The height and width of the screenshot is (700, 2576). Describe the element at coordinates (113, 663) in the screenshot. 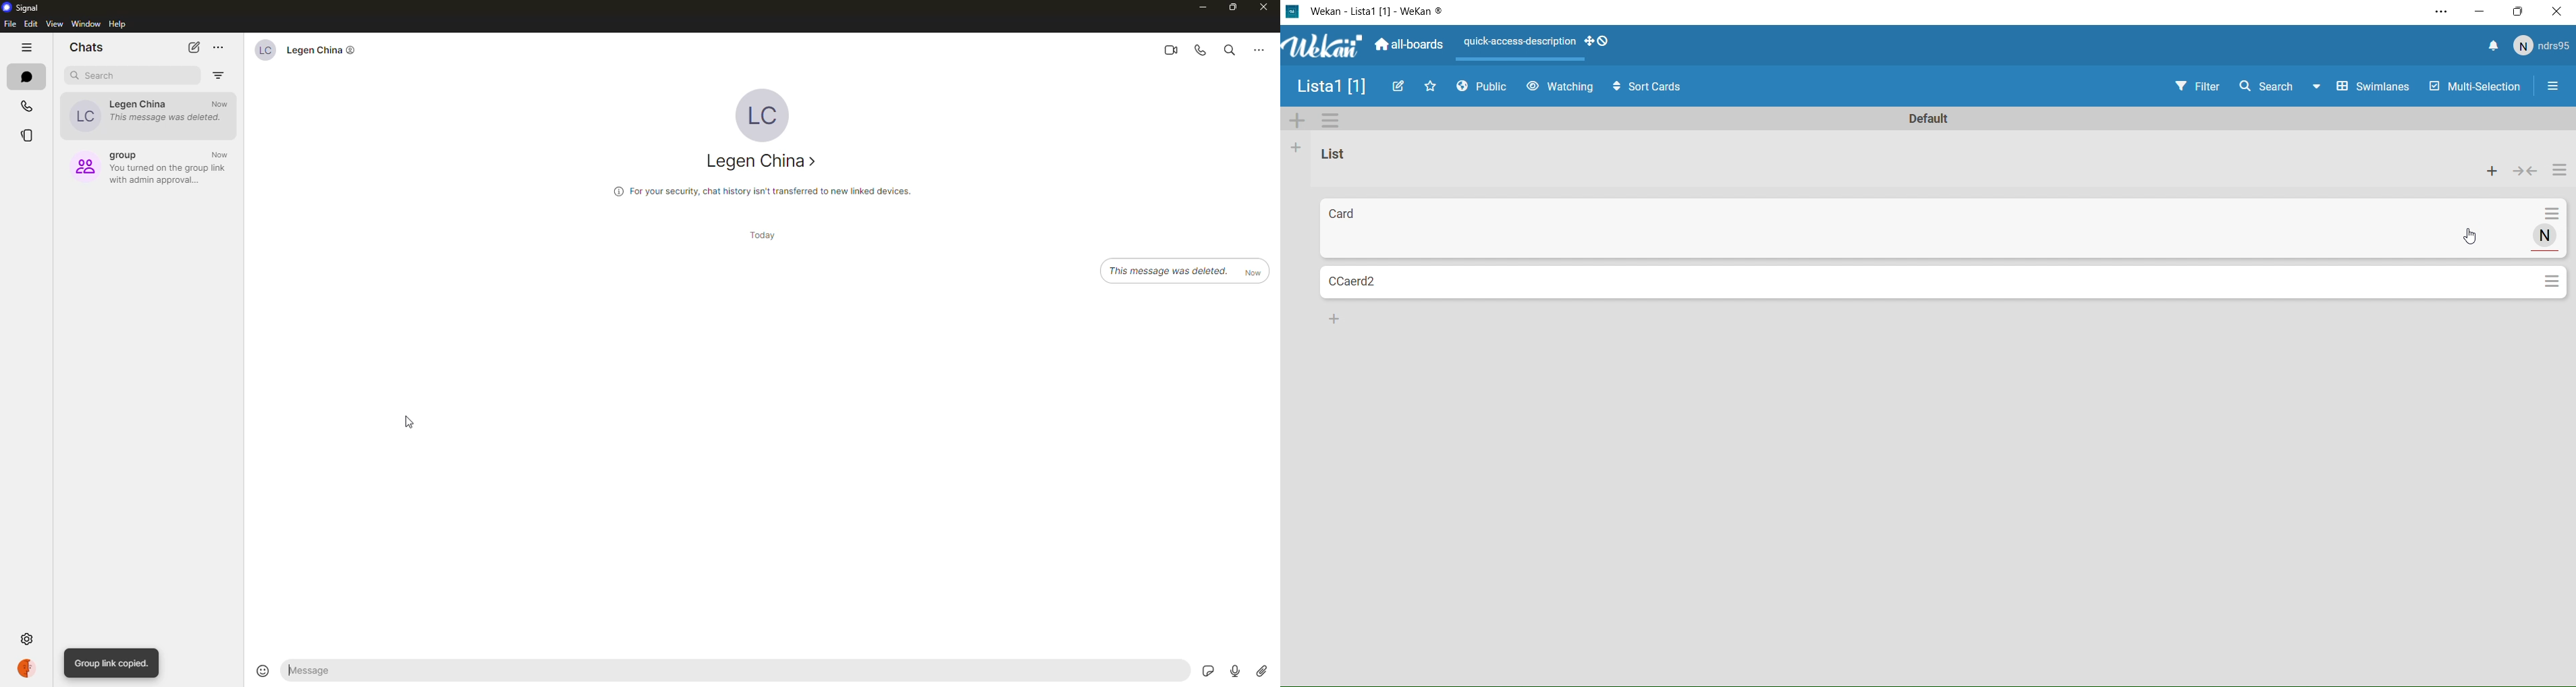

I see `group link copied` at that location.